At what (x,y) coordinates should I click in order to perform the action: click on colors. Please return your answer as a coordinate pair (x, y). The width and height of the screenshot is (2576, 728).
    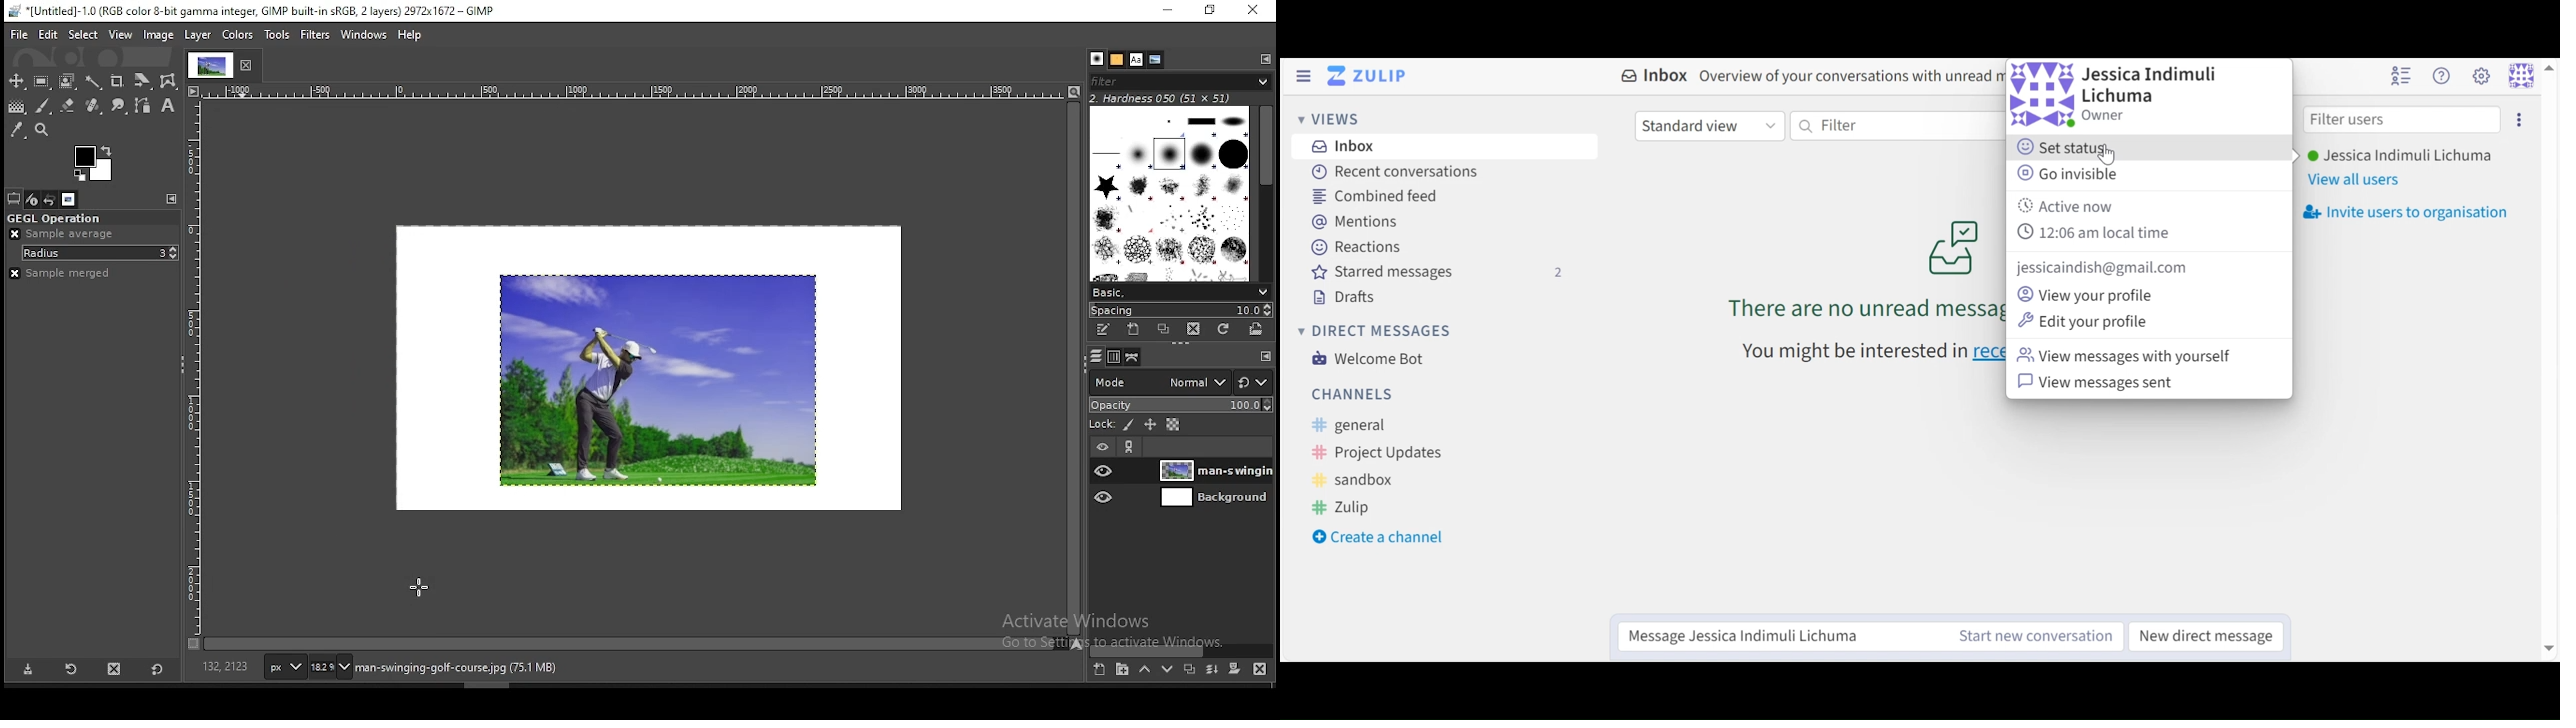
    Looking at the image, I should click on (95, 161).